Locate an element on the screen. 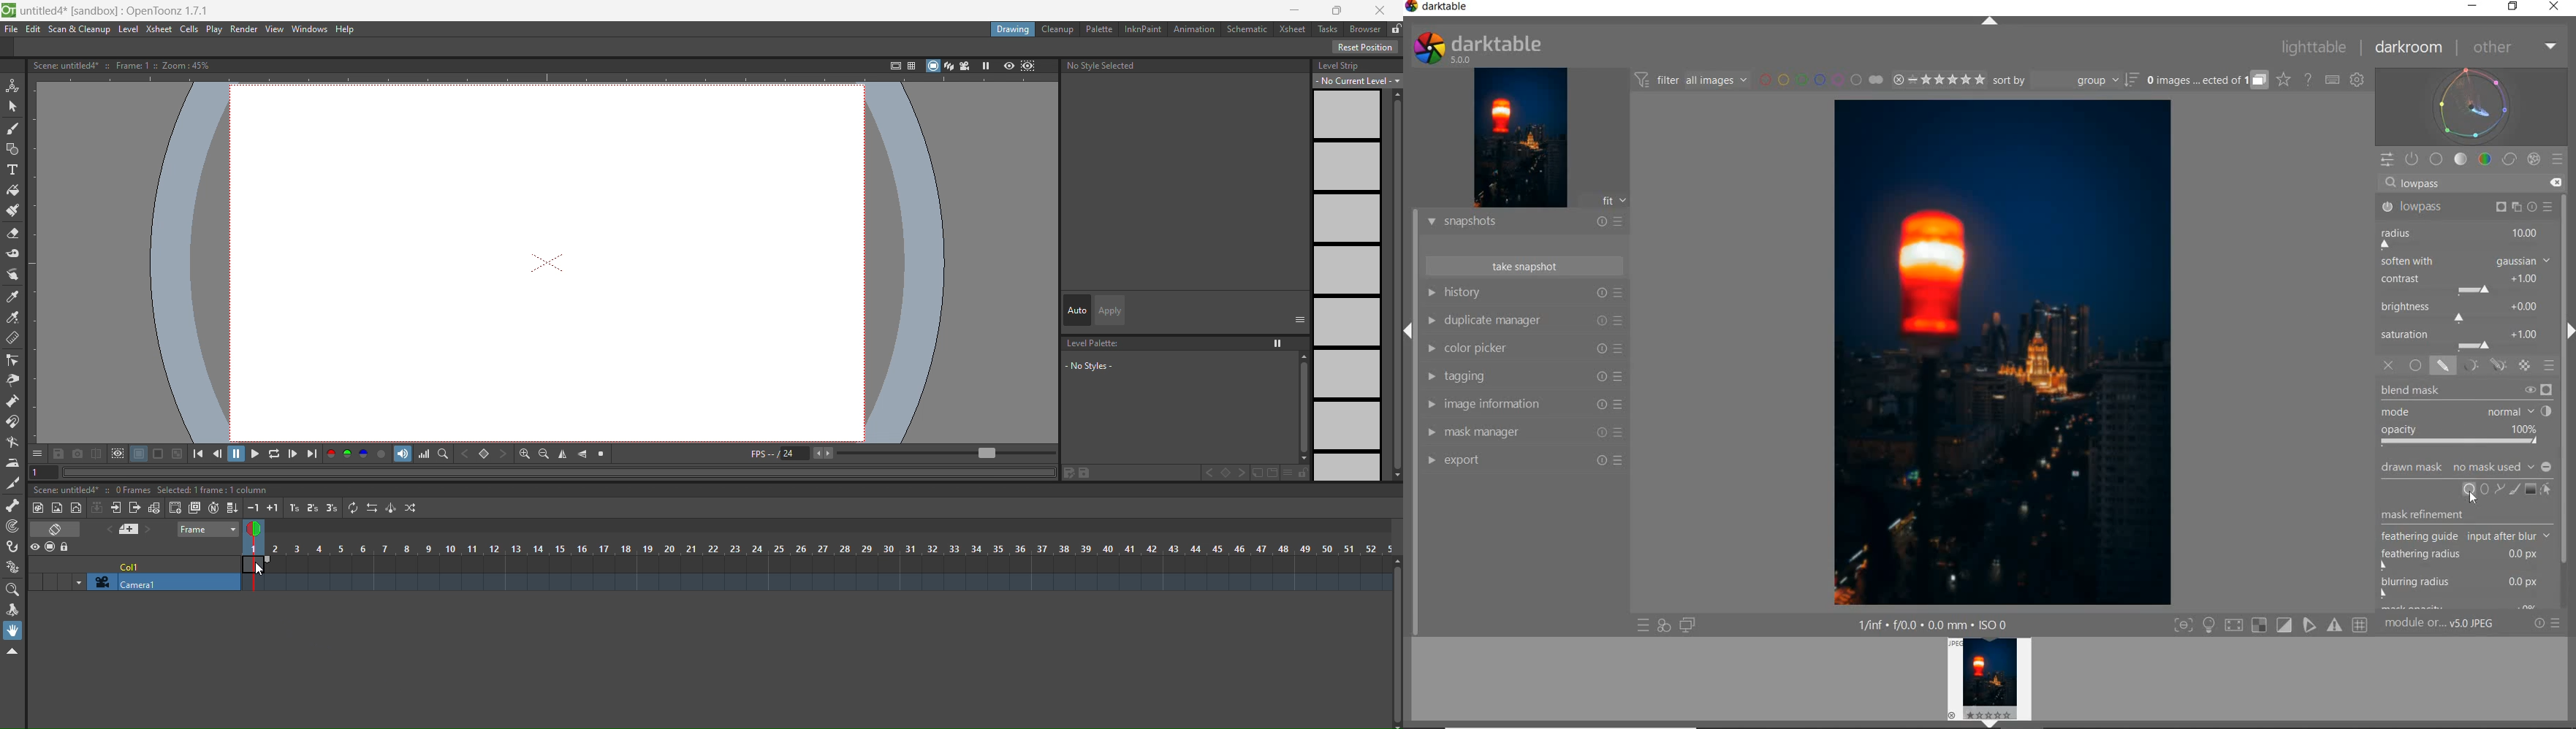  cutter tool is located at coordinates (11, 484).